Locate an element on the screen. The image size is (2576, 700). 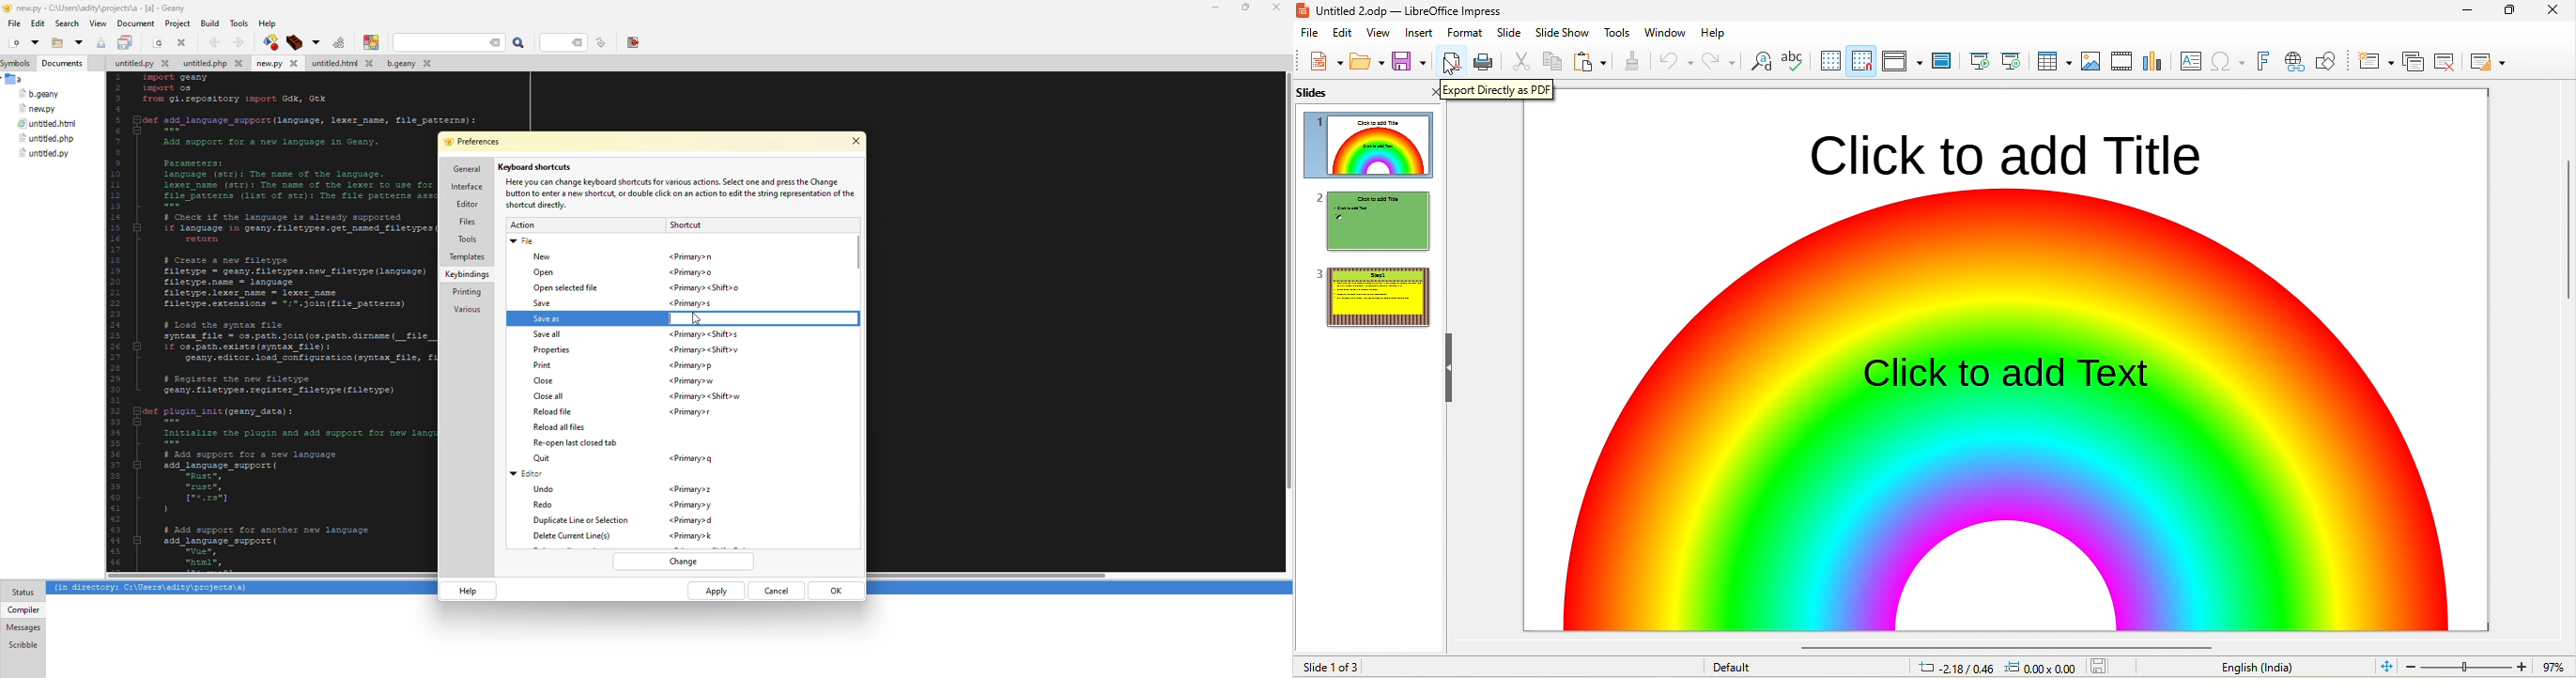
zoom is located at coordinates (2489, 665).